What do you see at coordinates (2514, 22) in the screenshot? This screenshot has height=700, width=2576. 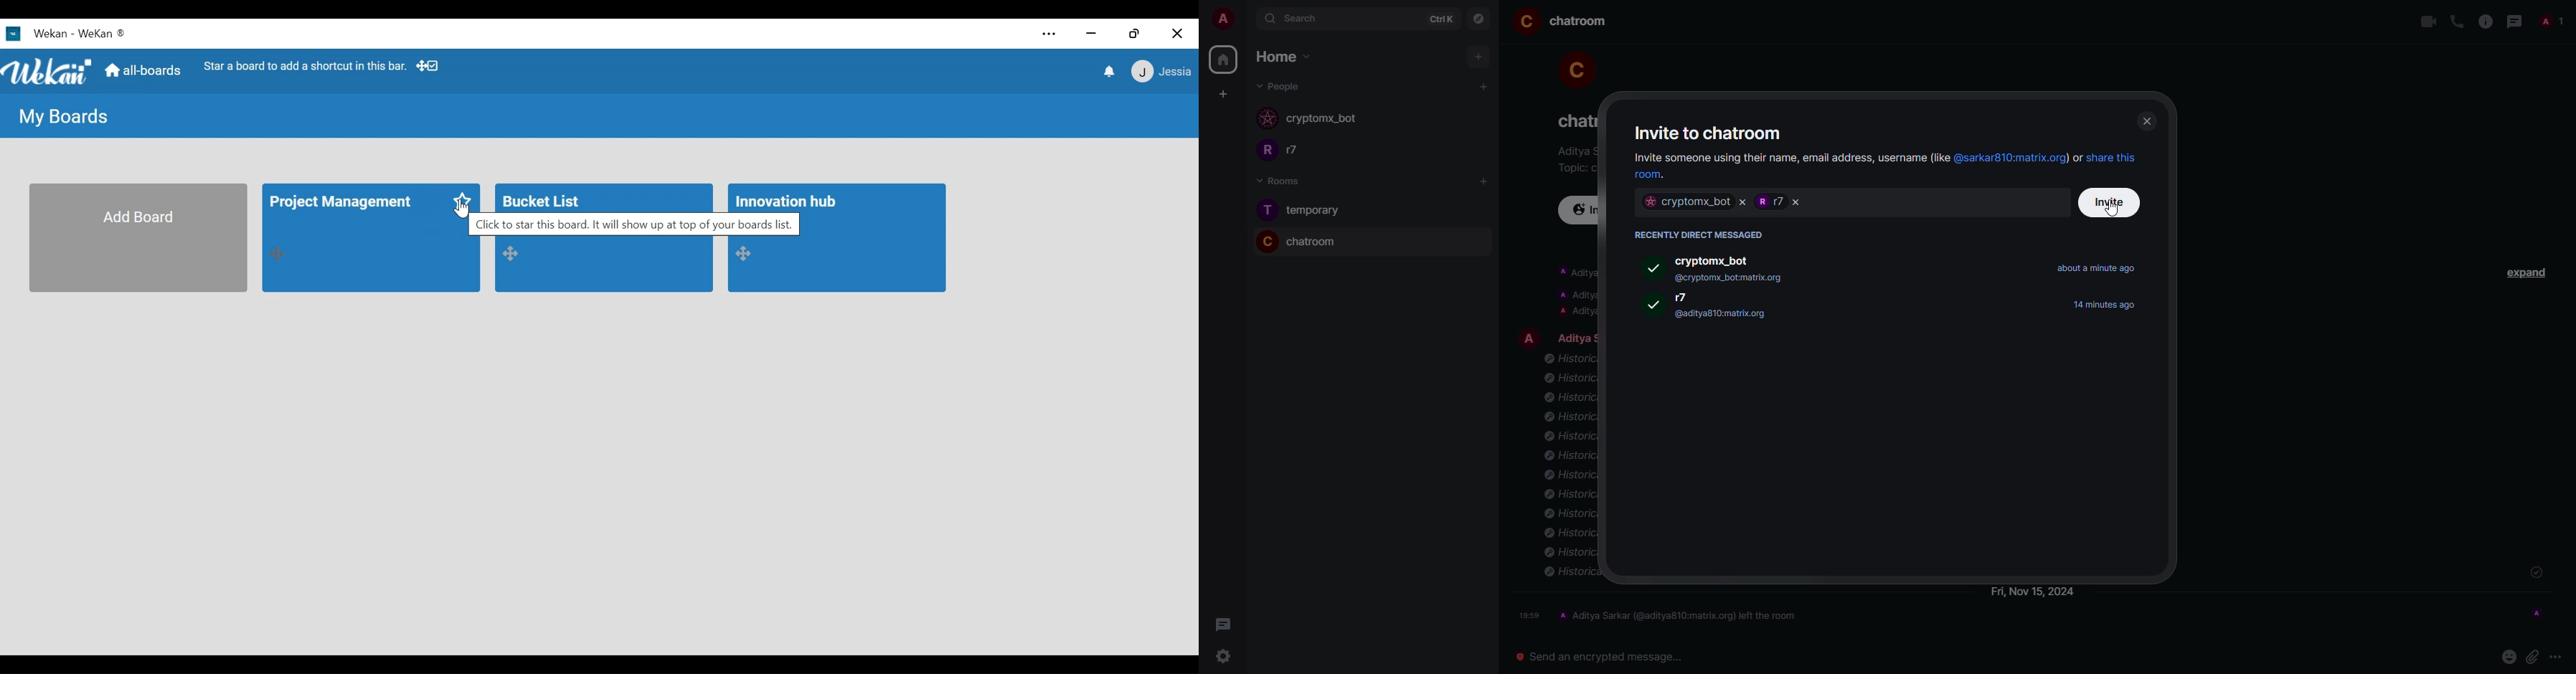 I see `threads` at bounding box center [2514, 22].